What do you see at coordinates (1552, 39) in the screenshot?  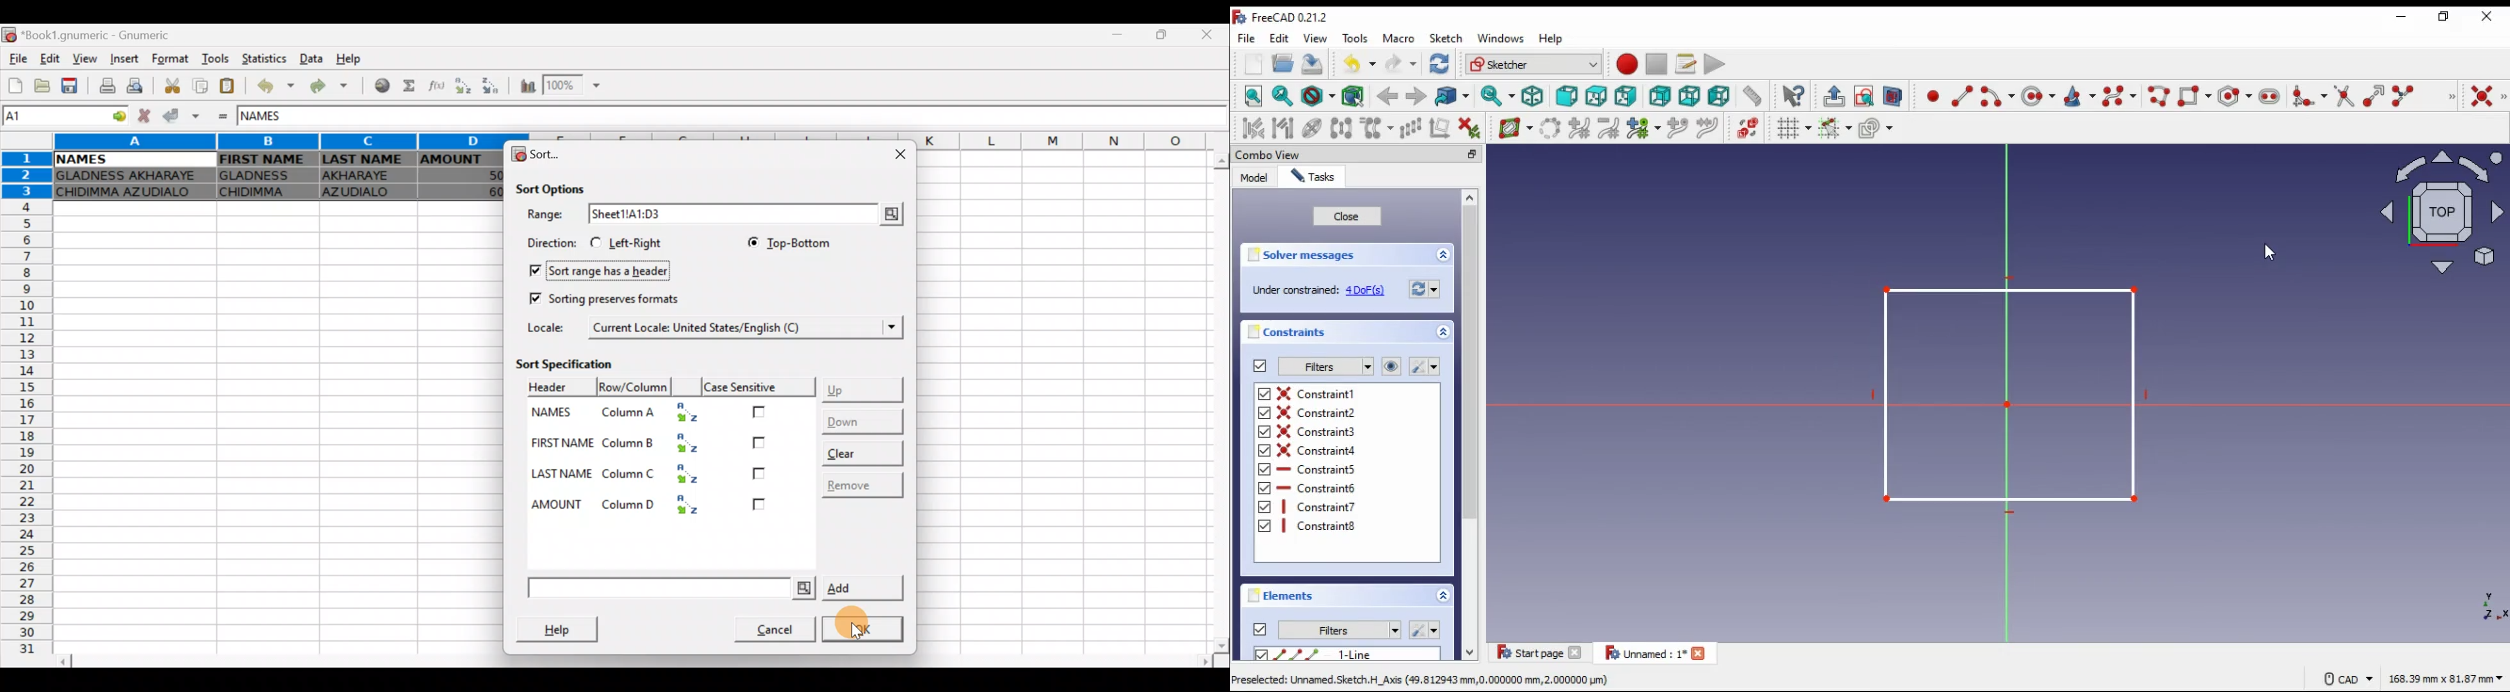 I see `help` at bounding box center [1552, 39].